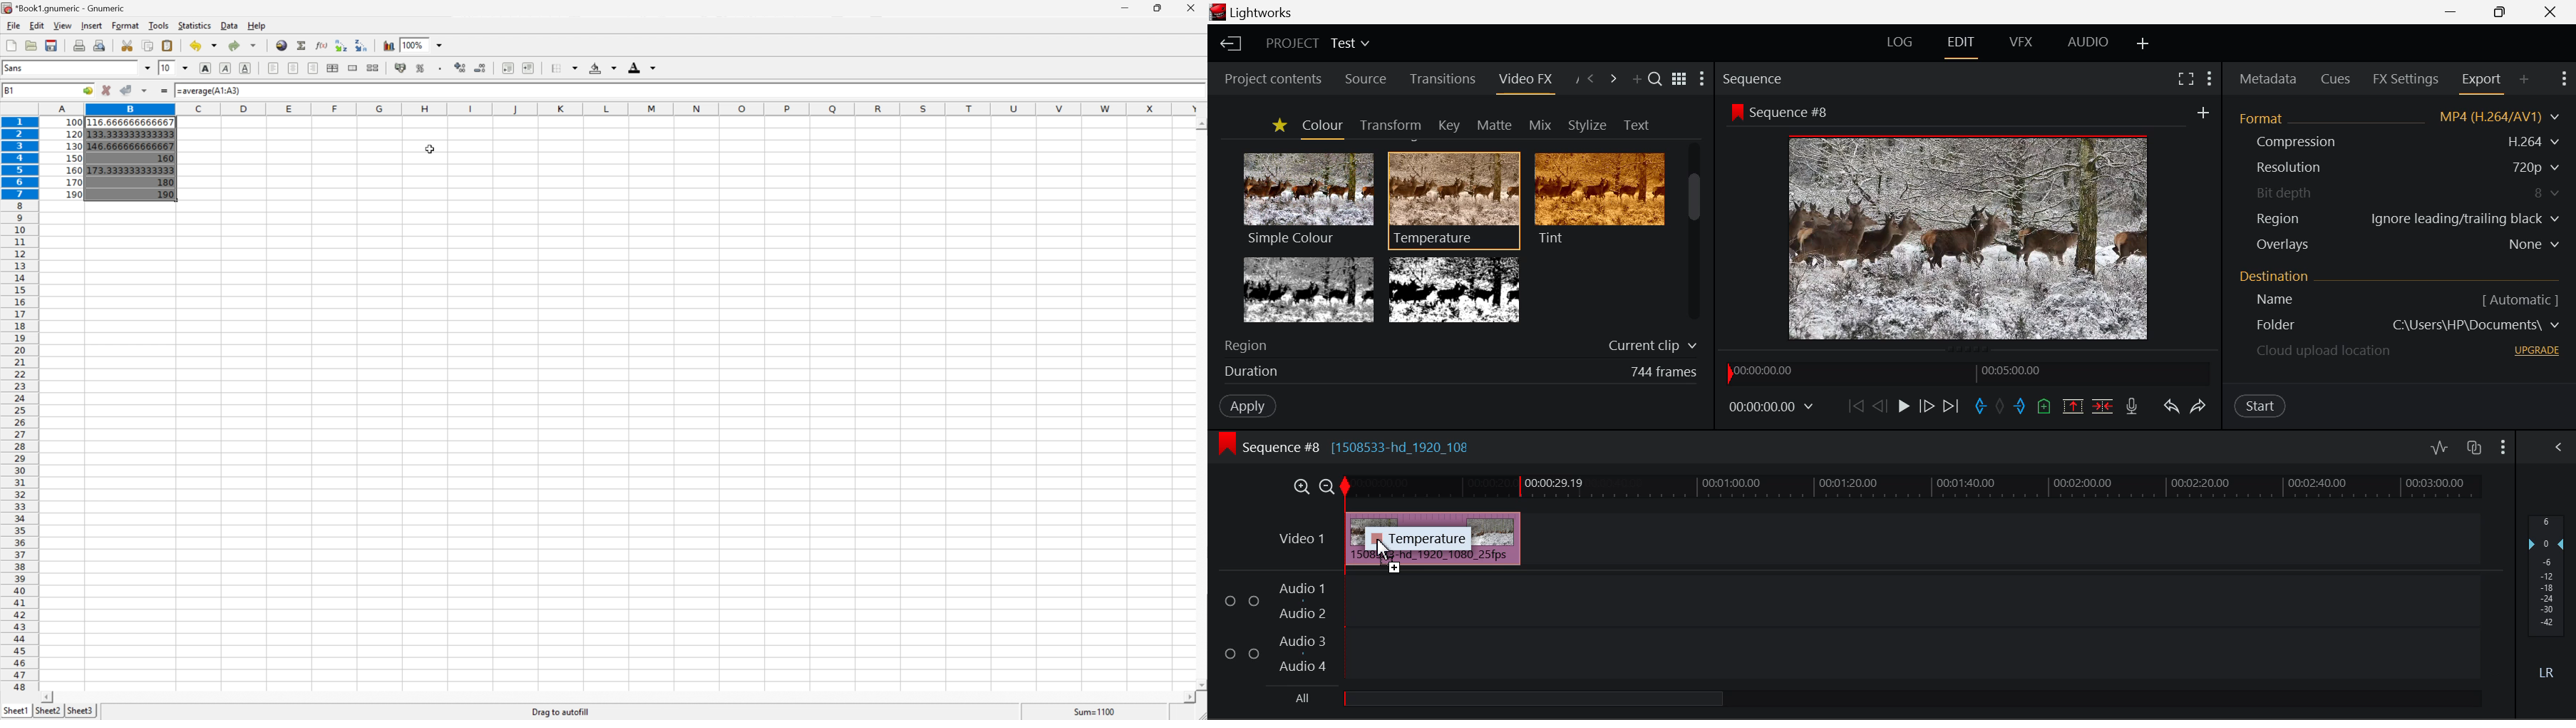 Image resolution: width=2576 pixels, height=728 pixels. I want to click on Redo, so click(2201, 406).